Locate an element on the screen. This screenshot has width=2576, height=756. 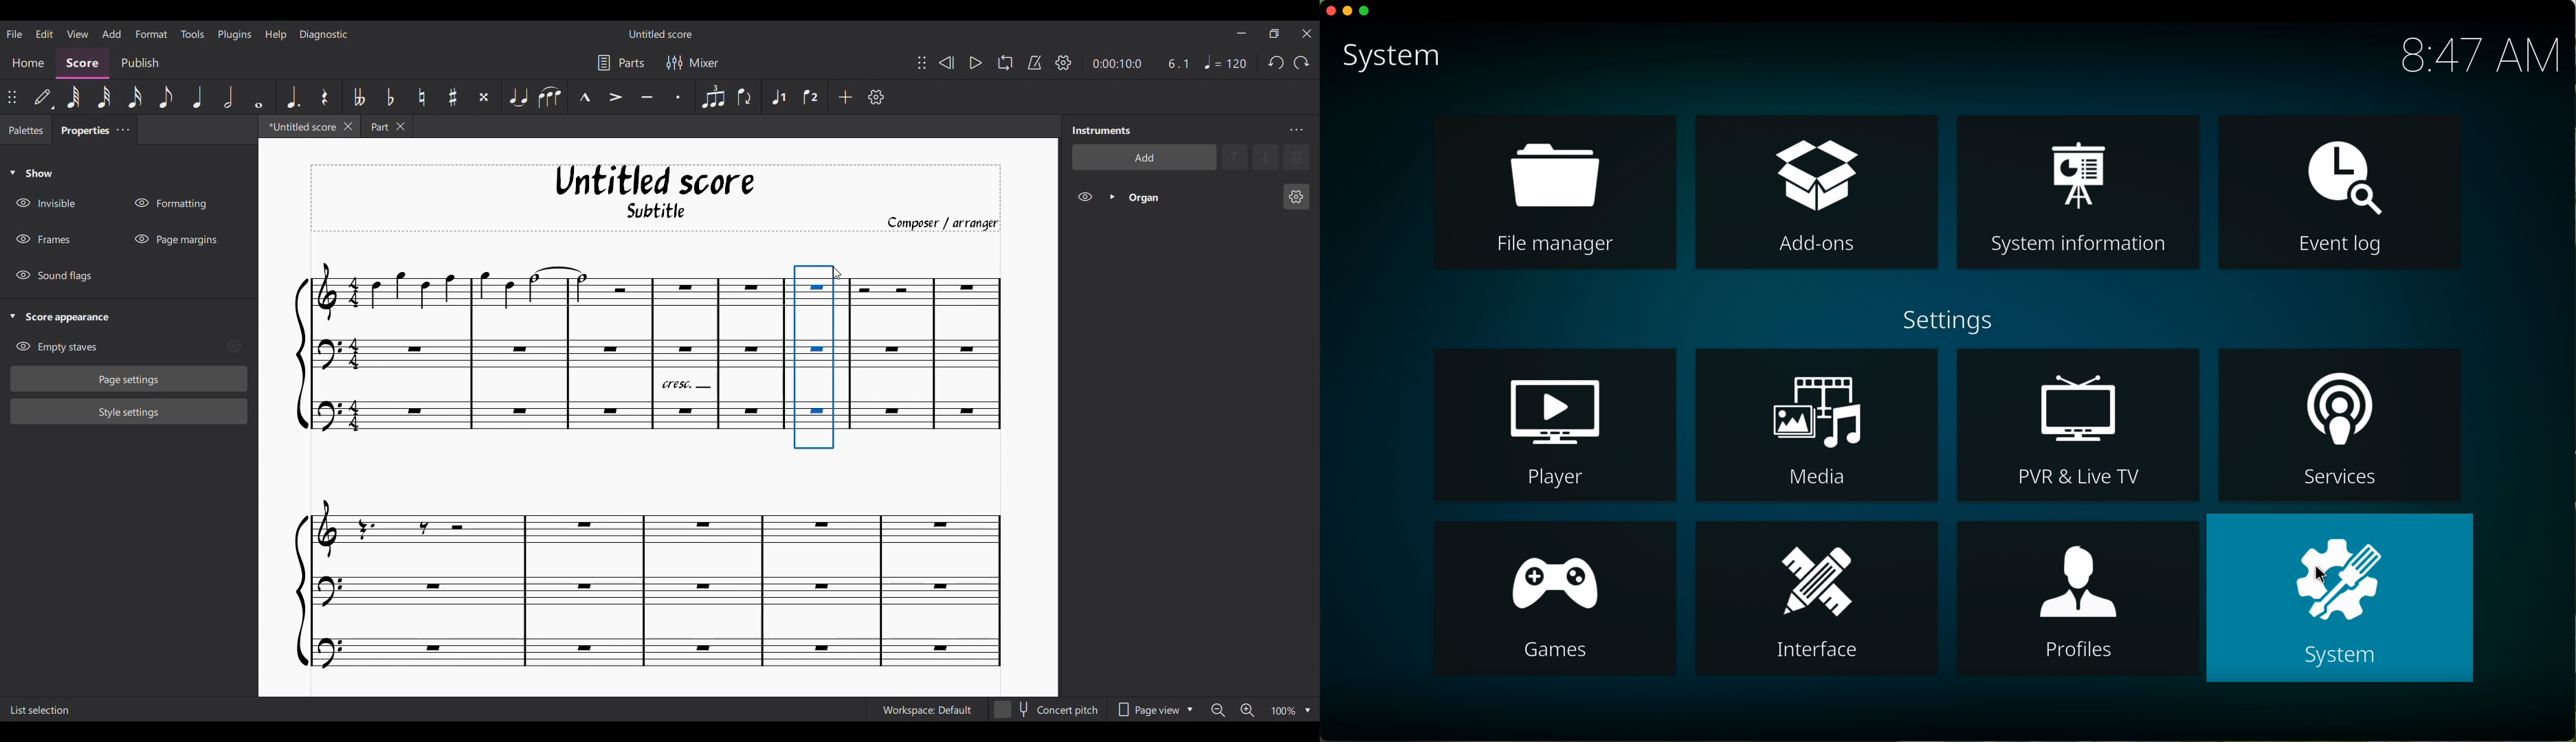
Close interface is located at coordinates (1307, 34).